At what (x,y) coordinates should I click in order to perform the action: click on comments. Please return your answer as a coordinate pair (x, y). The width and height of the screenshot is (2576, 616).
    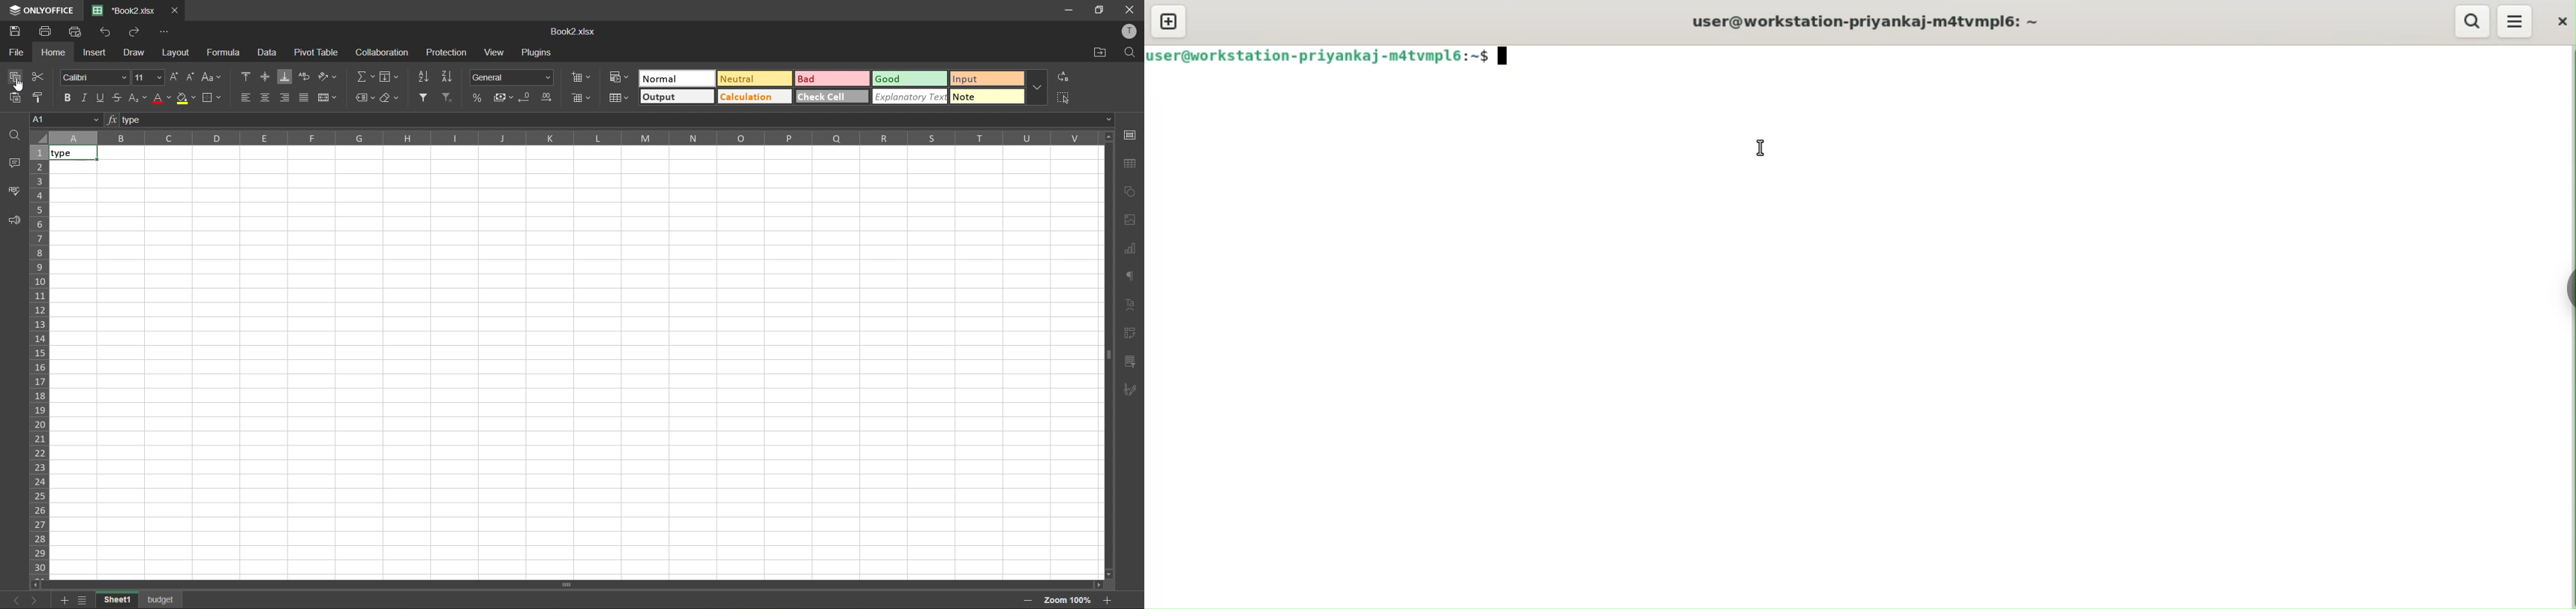
    Looking at the image, I should click on (14, 163).